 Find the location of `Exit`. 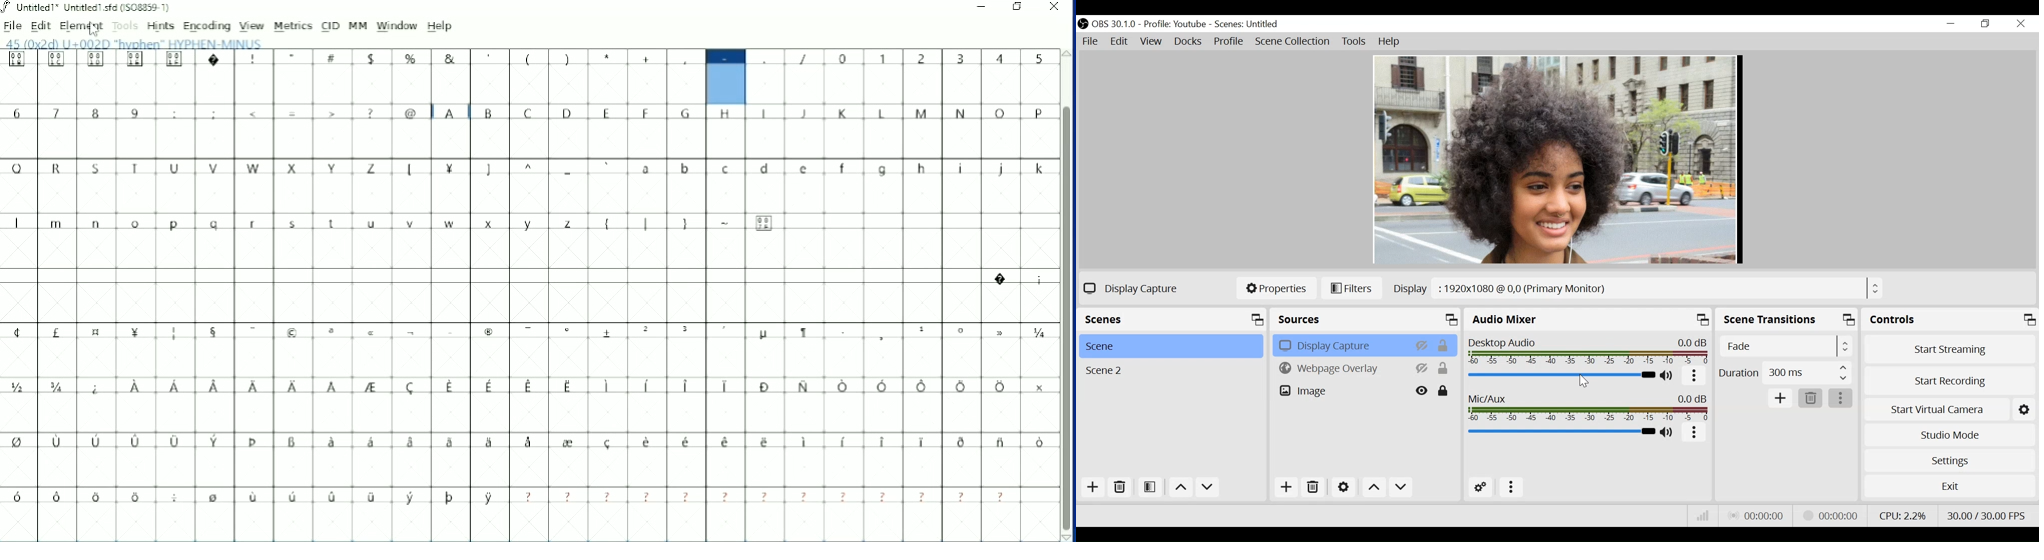

Exit is located at coordinates (1950, 486).